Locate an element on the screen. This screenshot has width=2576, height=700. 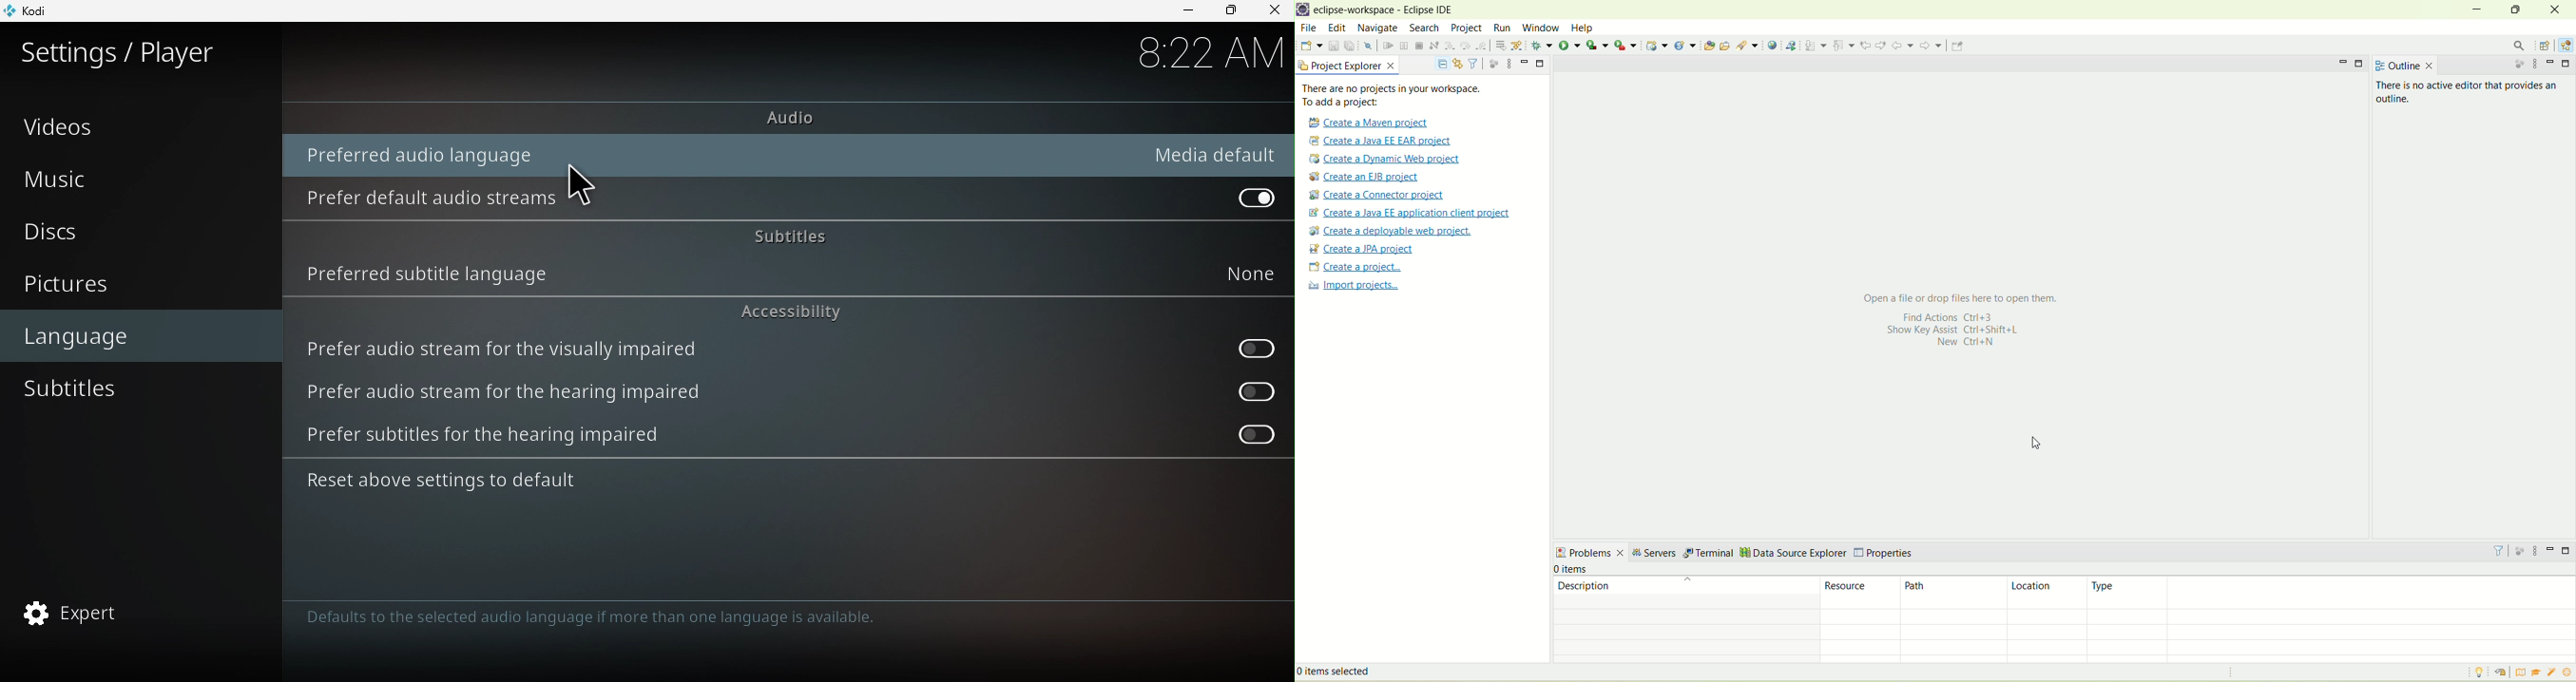
search is located at coordinates (1422, 29).